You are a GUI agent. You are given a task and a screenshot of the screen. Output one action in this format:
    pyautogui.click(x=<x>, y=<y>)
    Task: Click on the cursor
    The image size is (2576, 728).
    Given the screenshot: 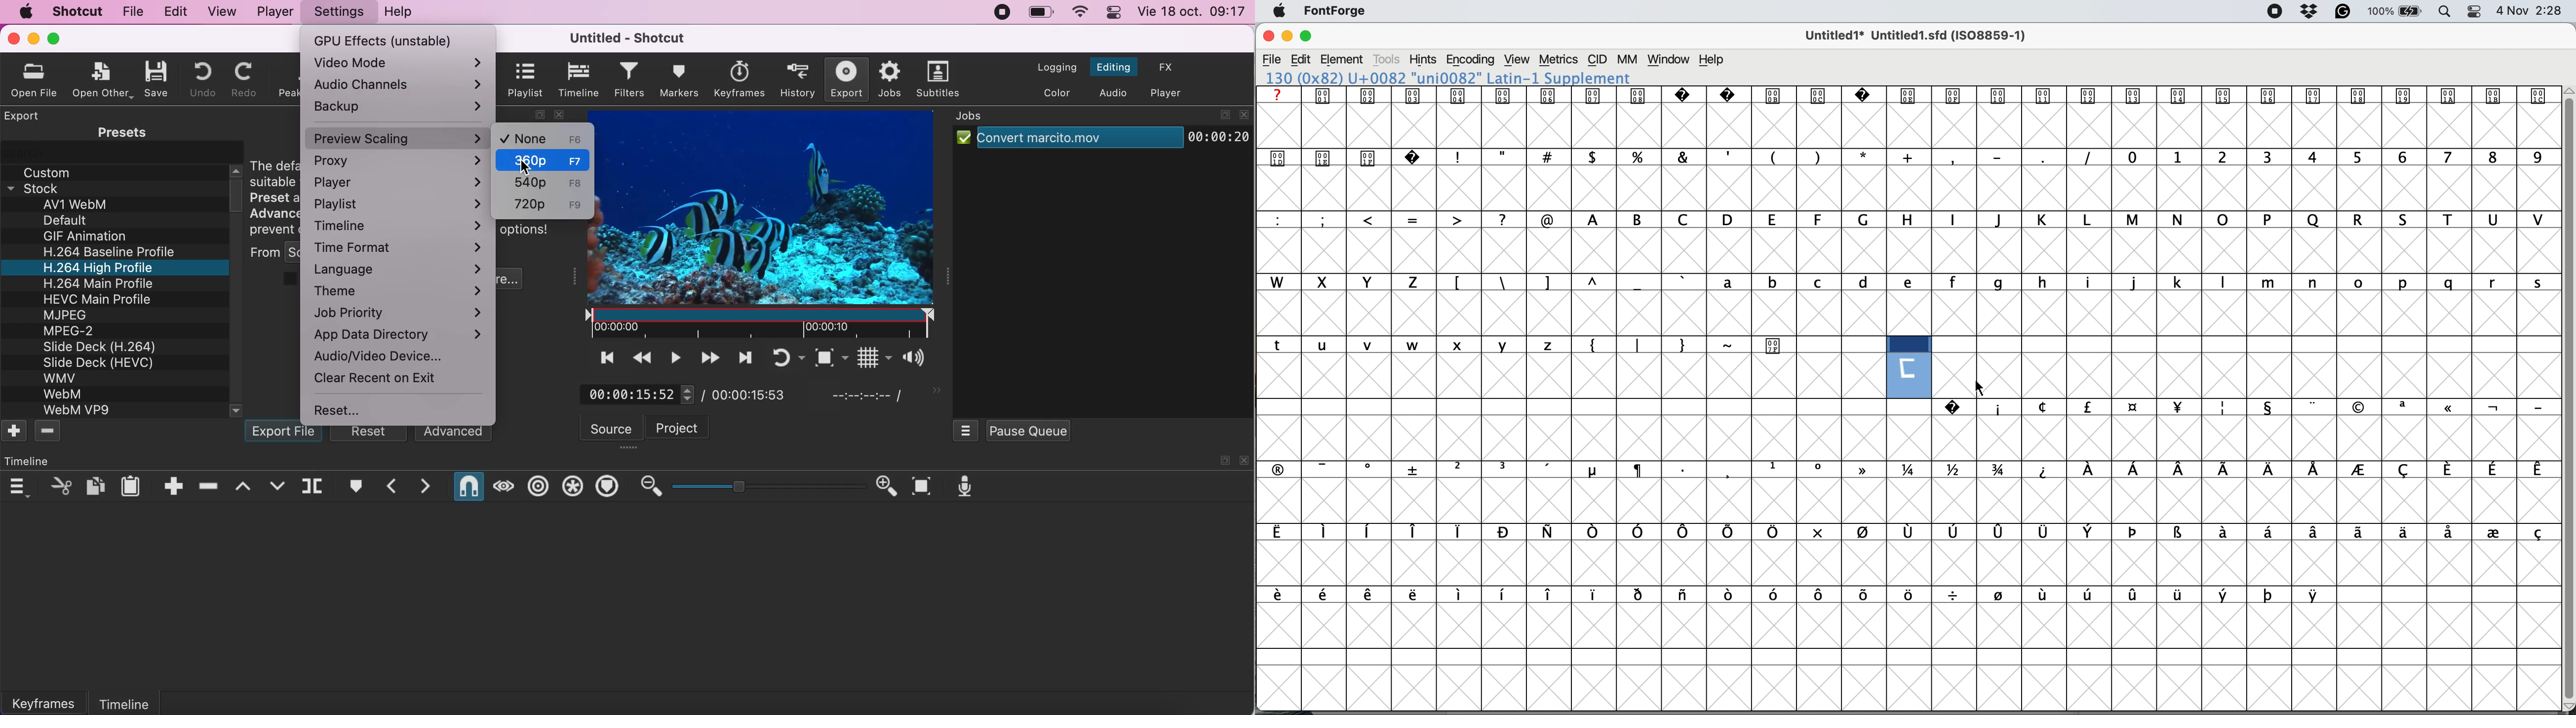 What is the action you would take?
    pyautogui.click(x=540, y=173)
    